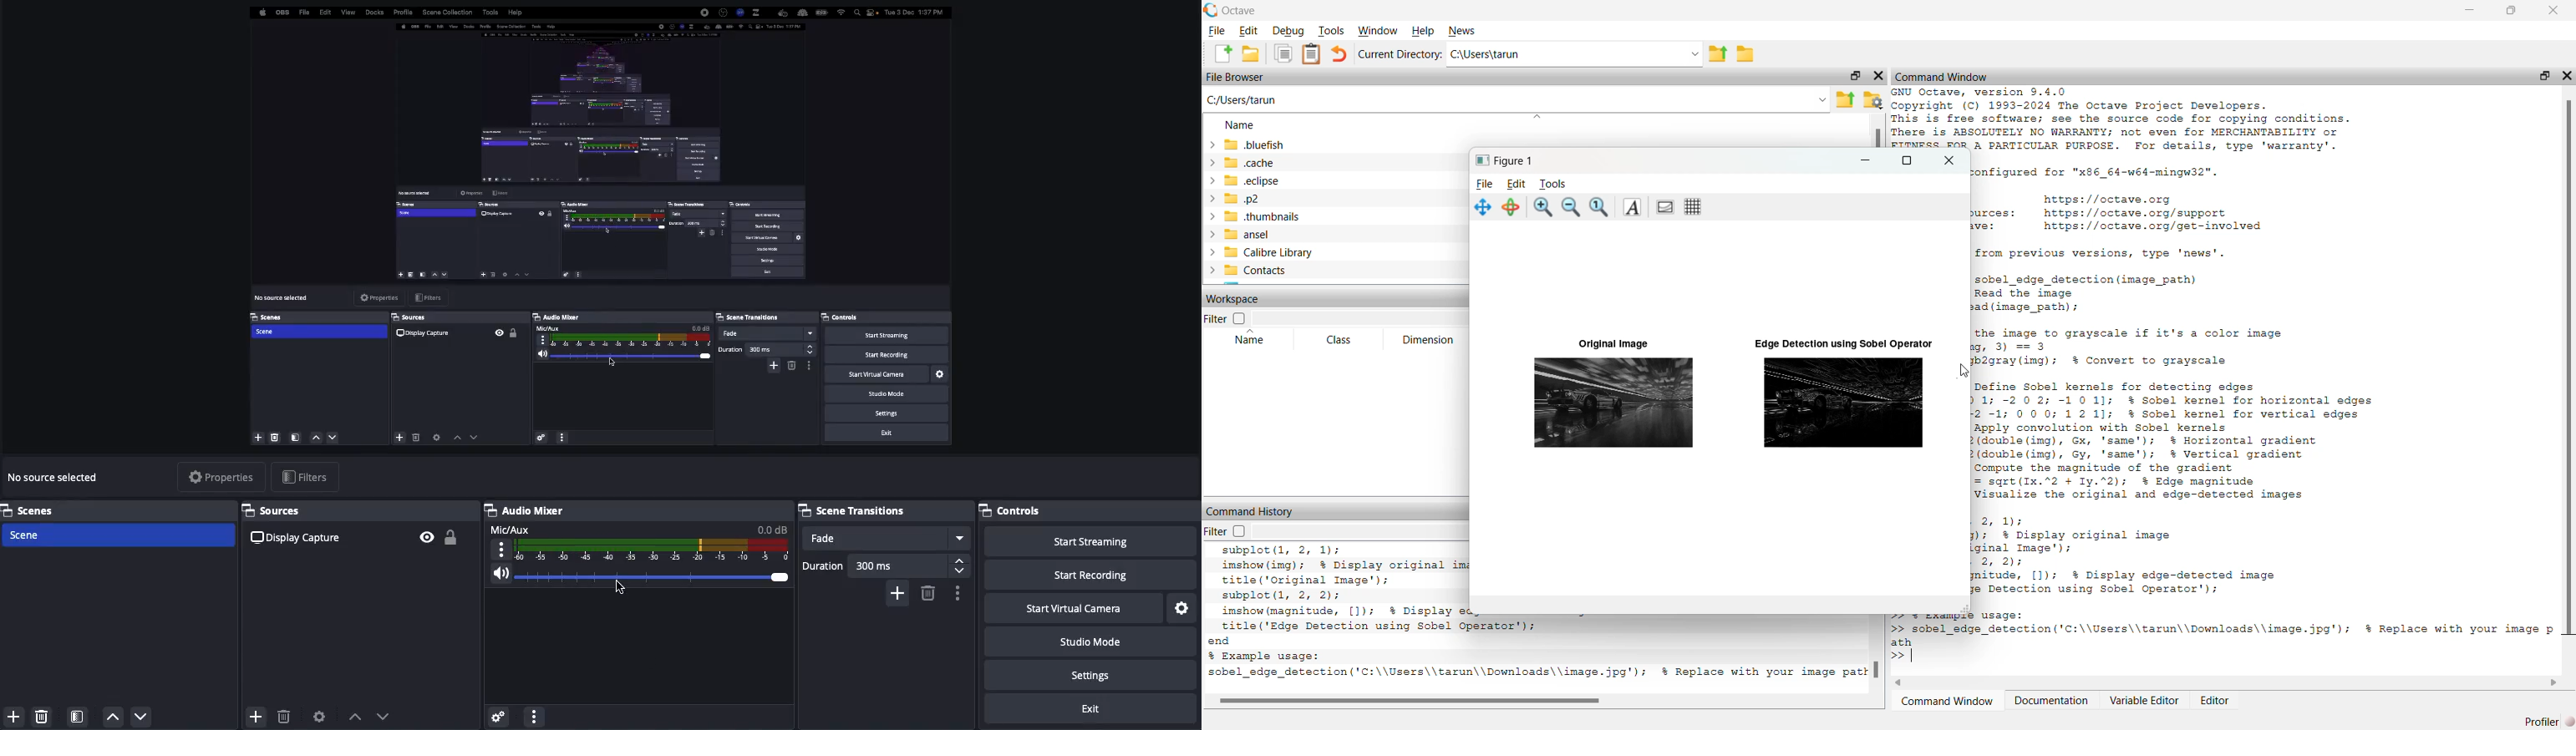 The height and width of the screenshot is (756, 2576). I want to click on Tools, so click(1331, 31).